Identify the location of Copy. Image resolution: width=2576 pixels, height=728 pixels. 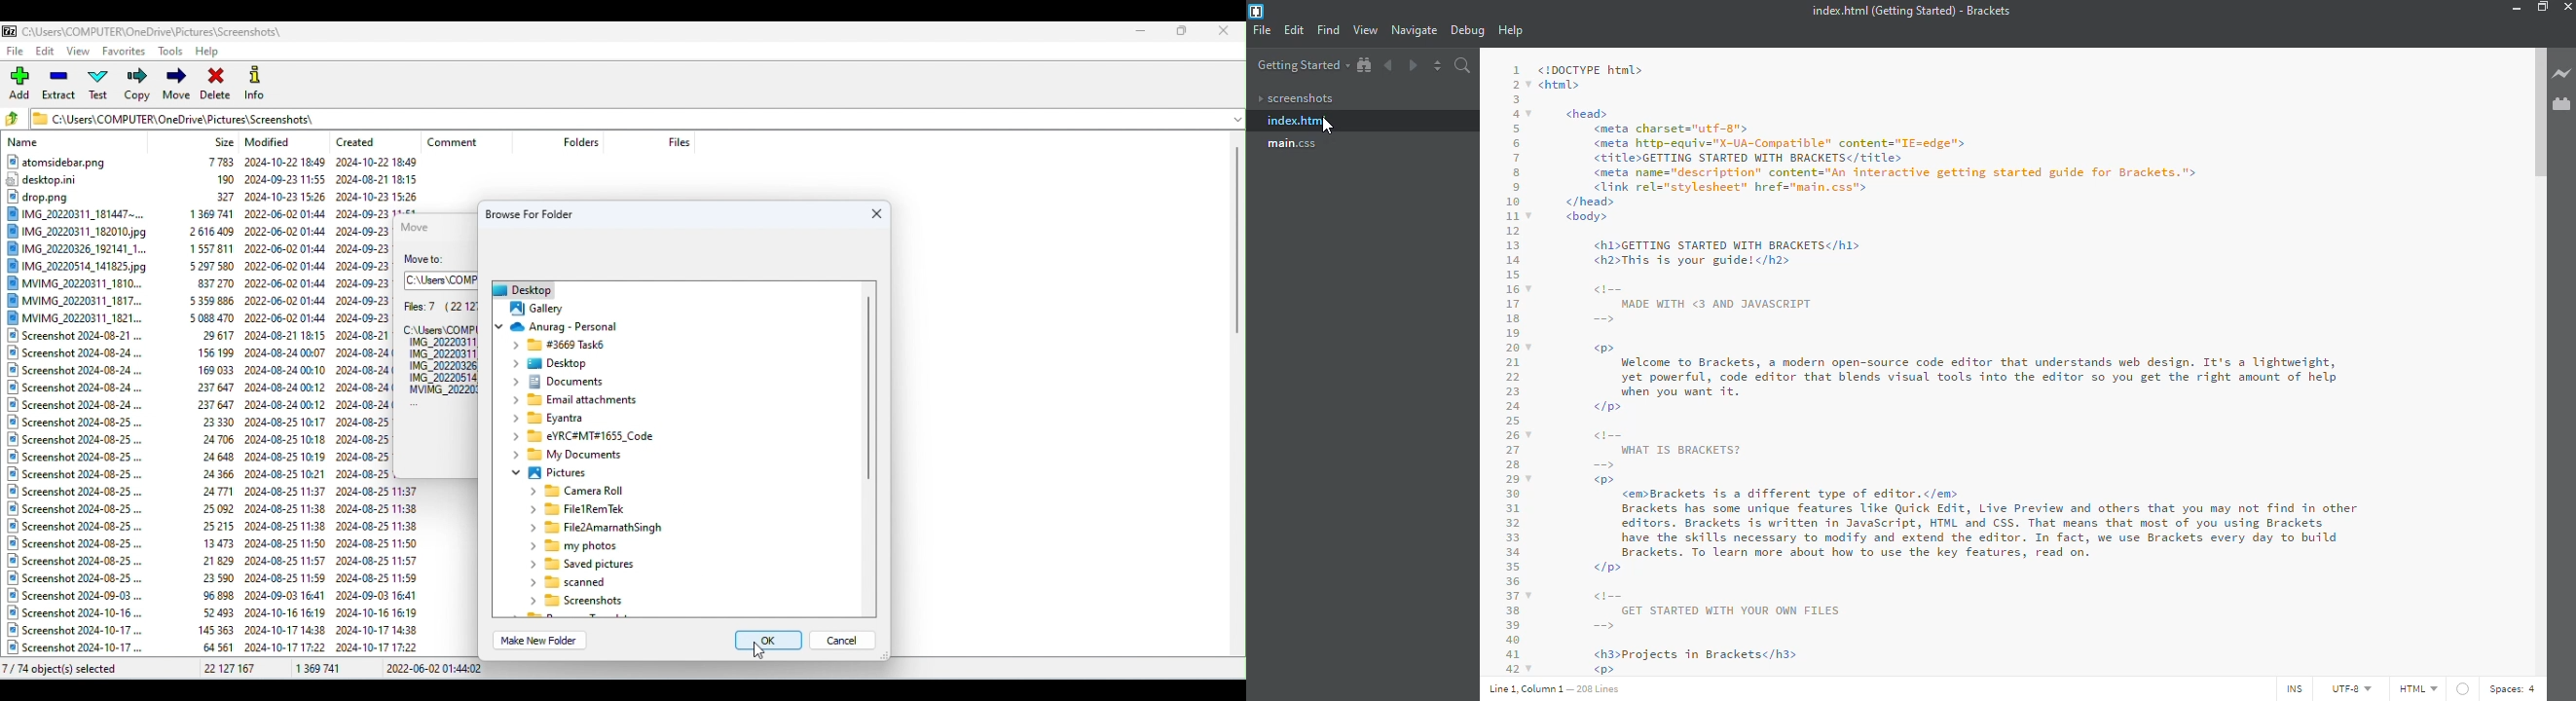
(136, 86).